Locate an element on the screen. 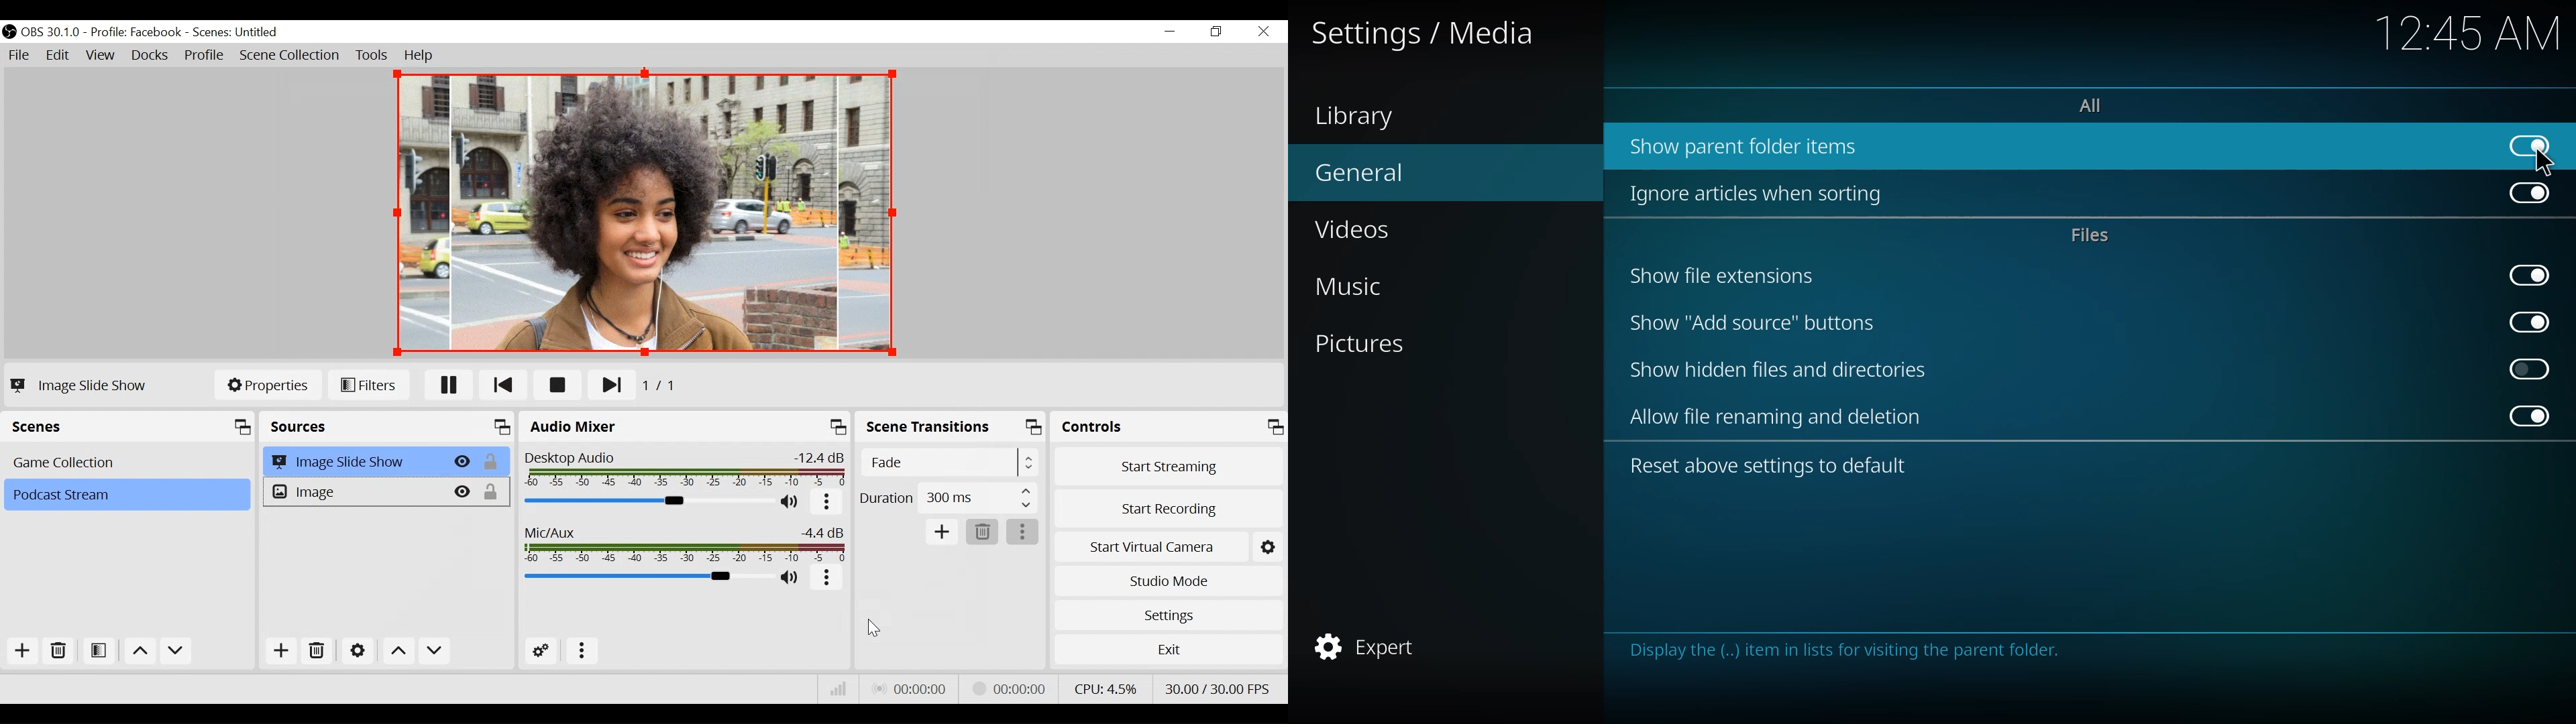 The width and height of the screenshot is (2576, 728). minimize is located at coordinates (1173, 32).